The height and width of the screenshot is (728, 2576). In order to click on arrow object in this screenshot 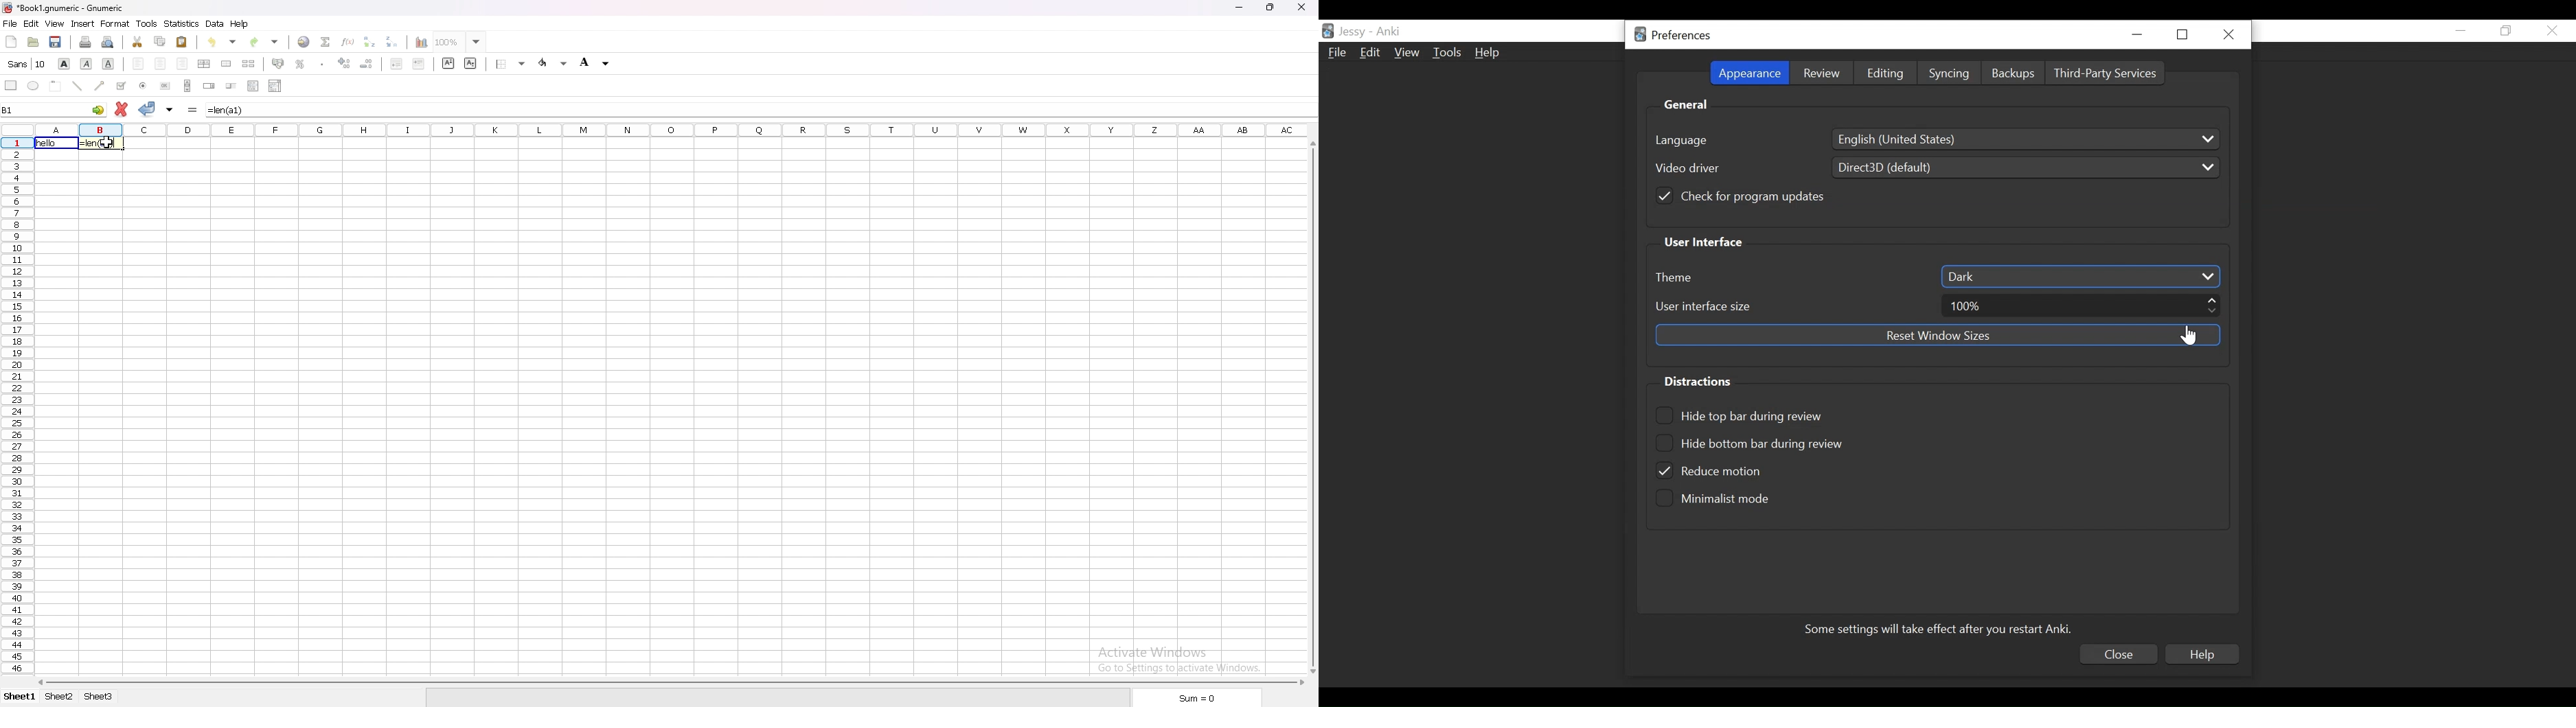, I will do `click(100, 85)`.